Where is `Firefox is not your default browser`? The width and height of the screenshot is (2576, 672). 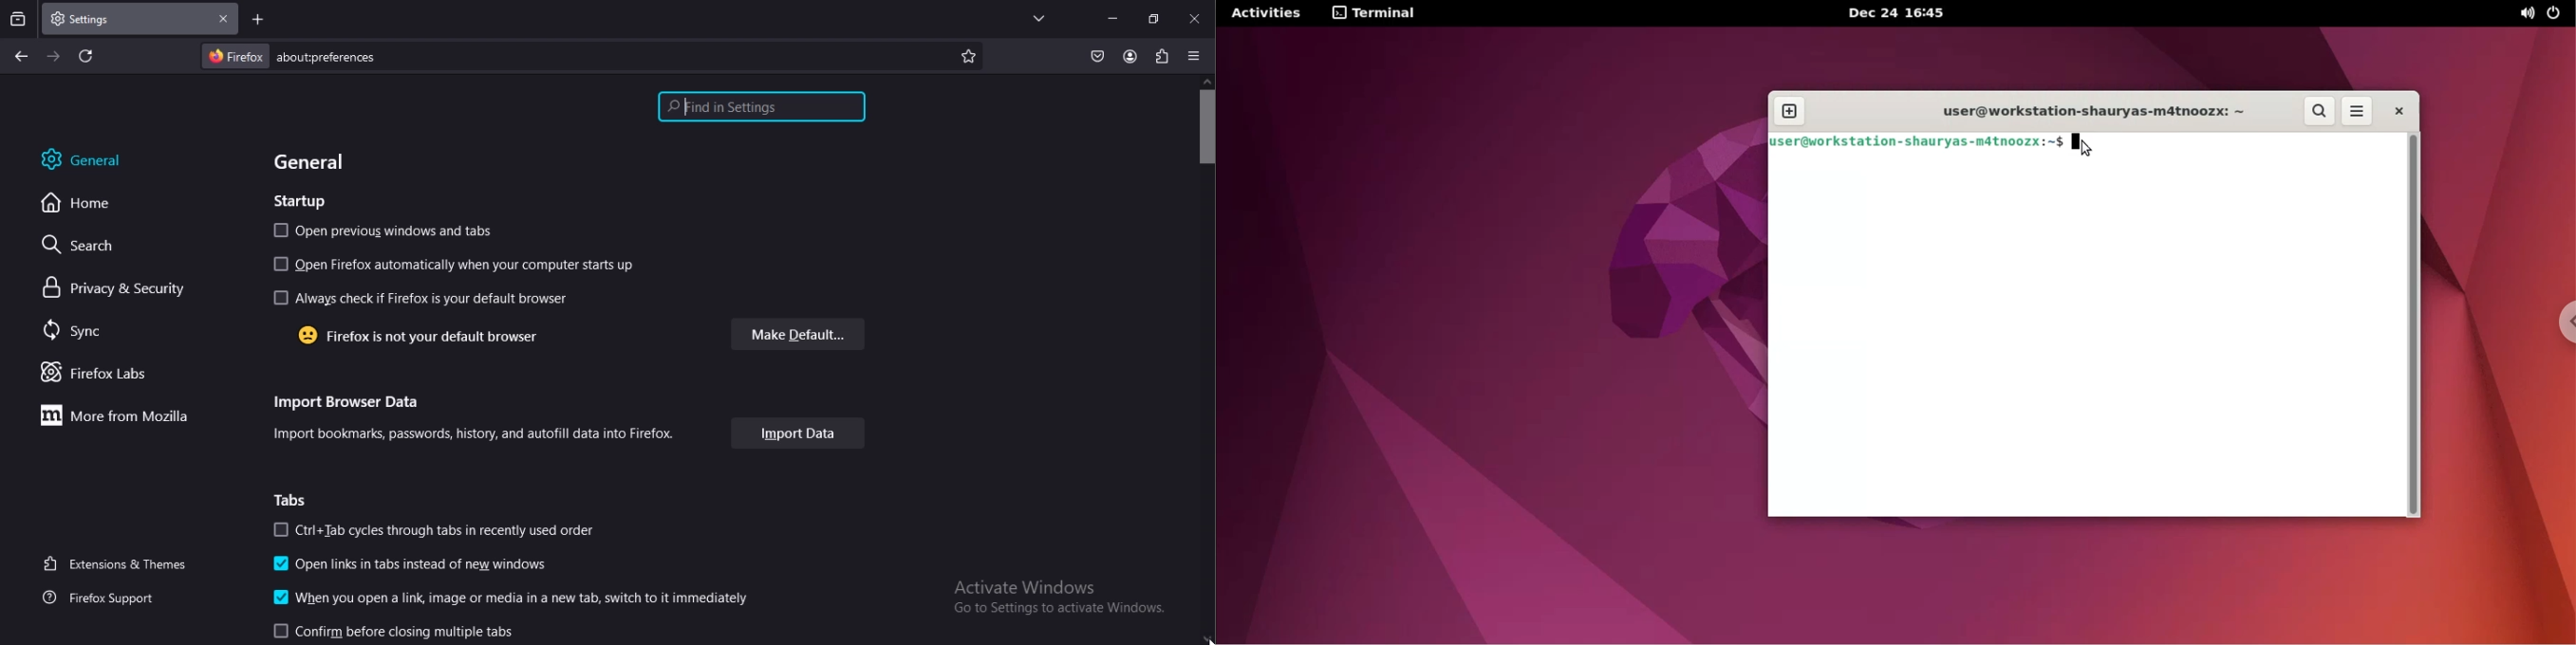
Firefox is not your default browser is located at coordinates (416, 336).